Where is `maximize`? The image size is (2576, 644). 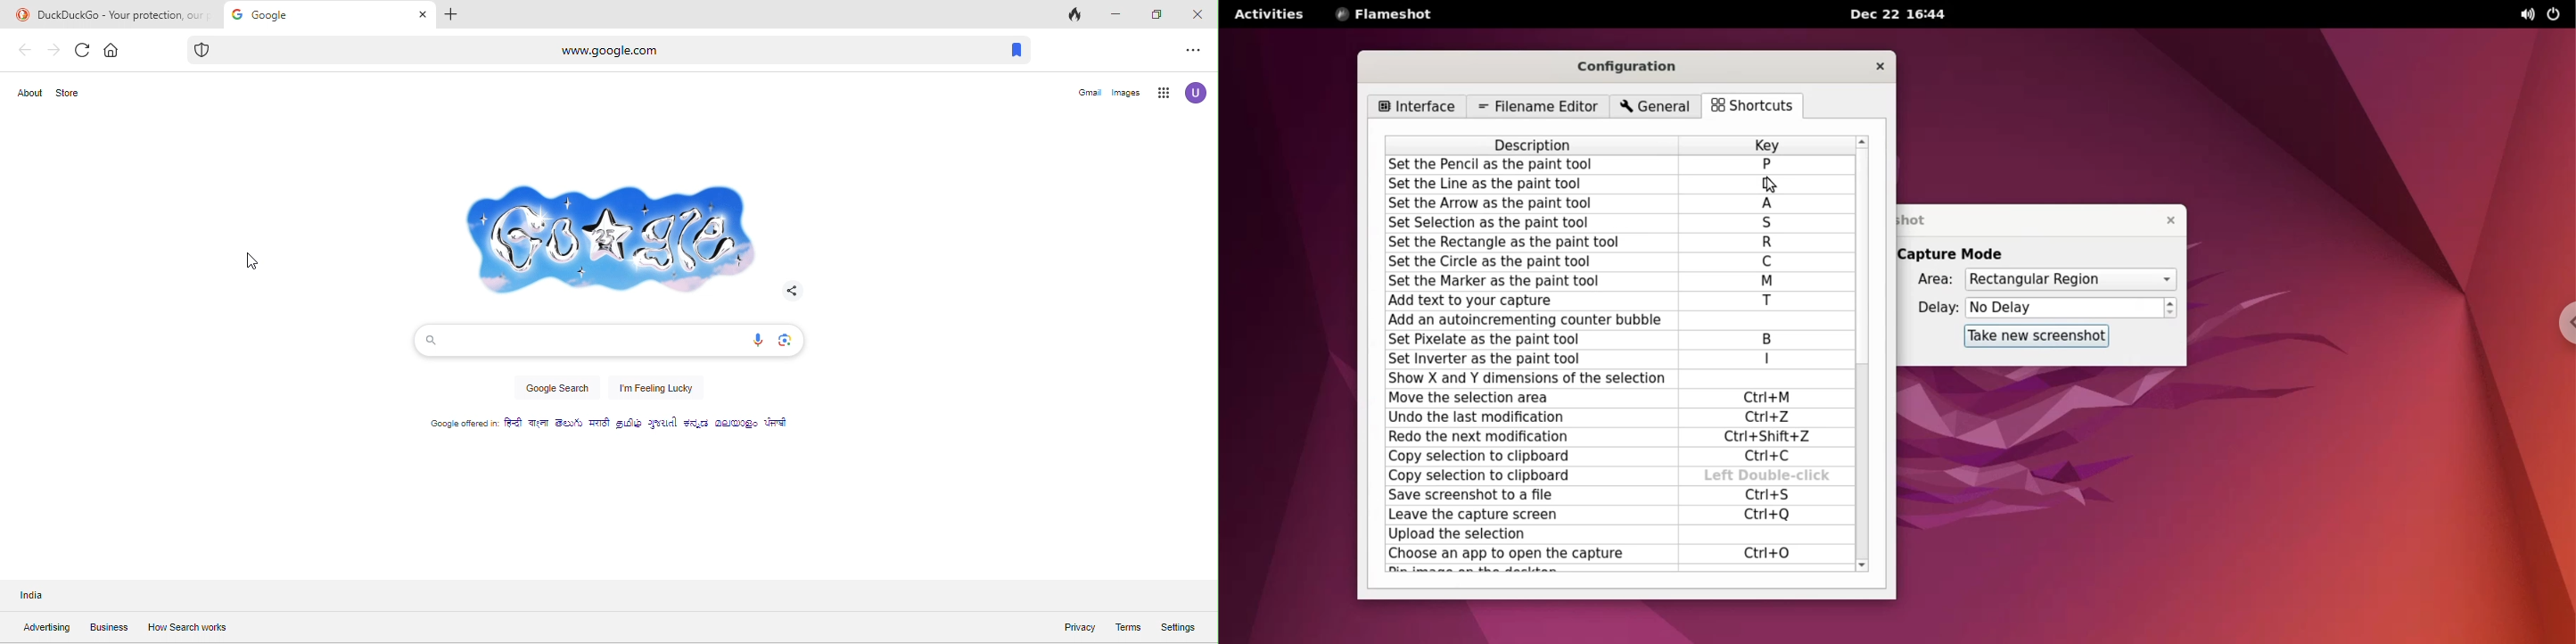 maximize is located at coordinates (1155, 13).